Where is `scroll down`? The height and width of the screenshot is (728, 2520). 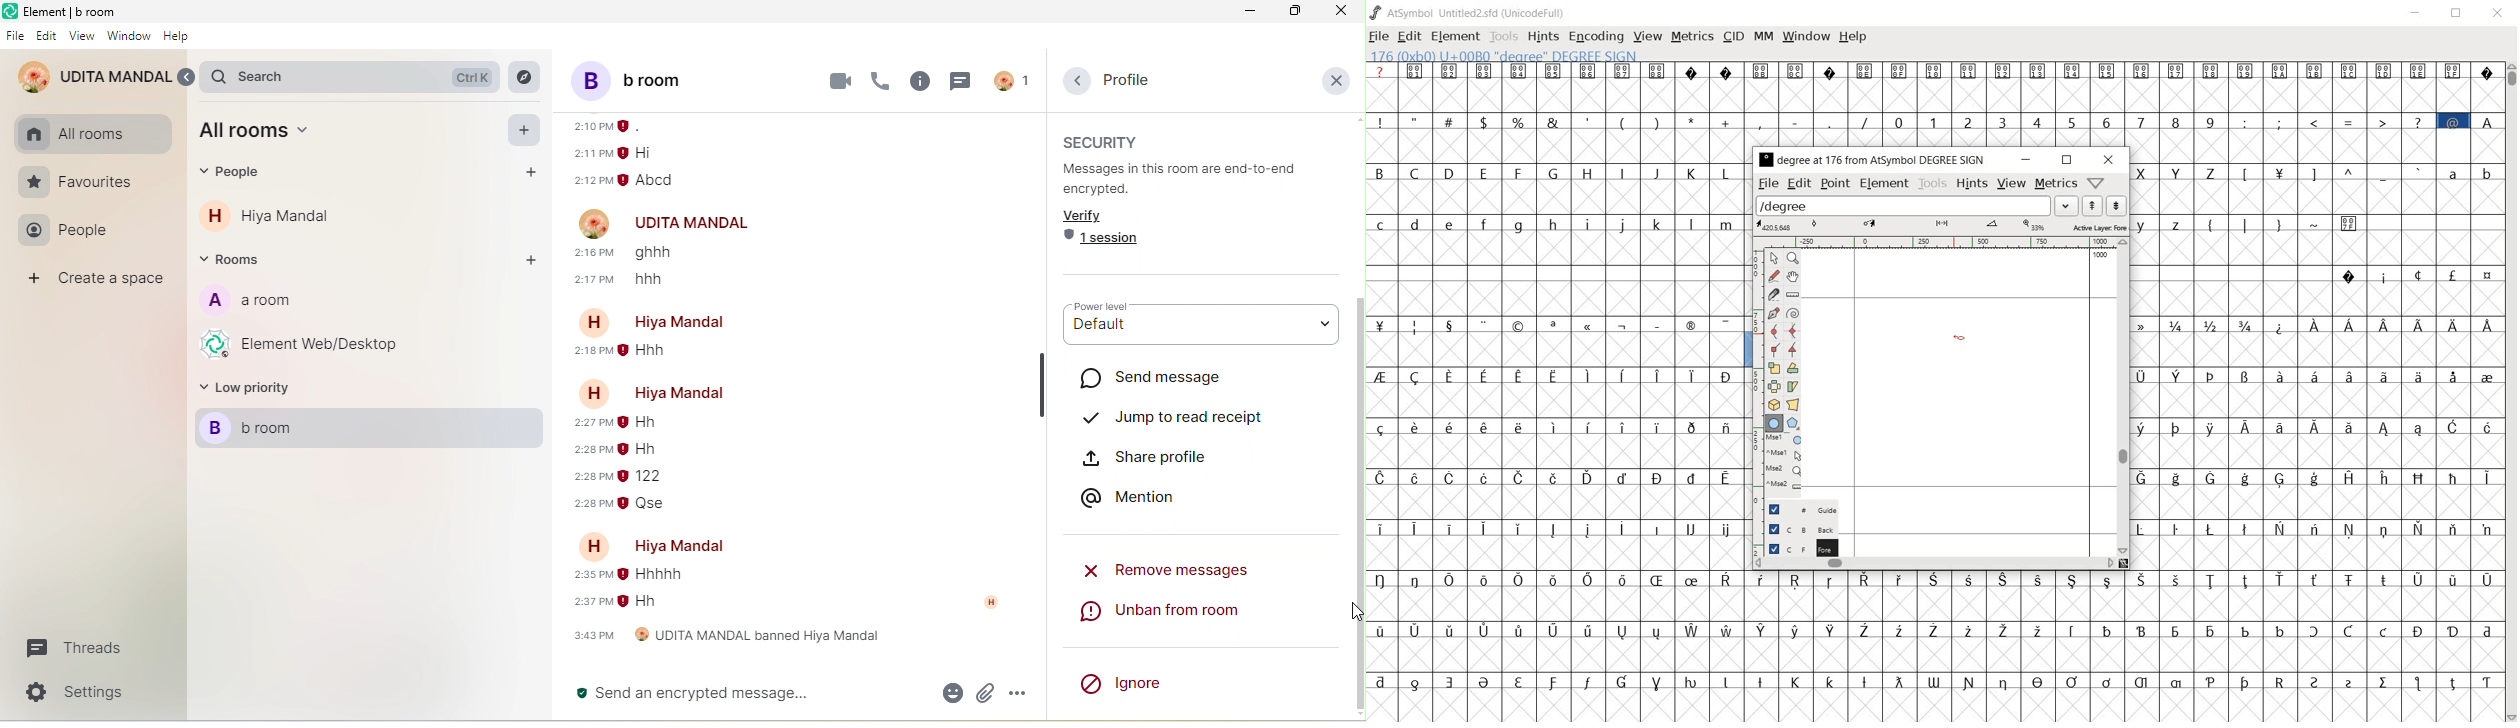
scroll down is located at coordinates (1357, 502).